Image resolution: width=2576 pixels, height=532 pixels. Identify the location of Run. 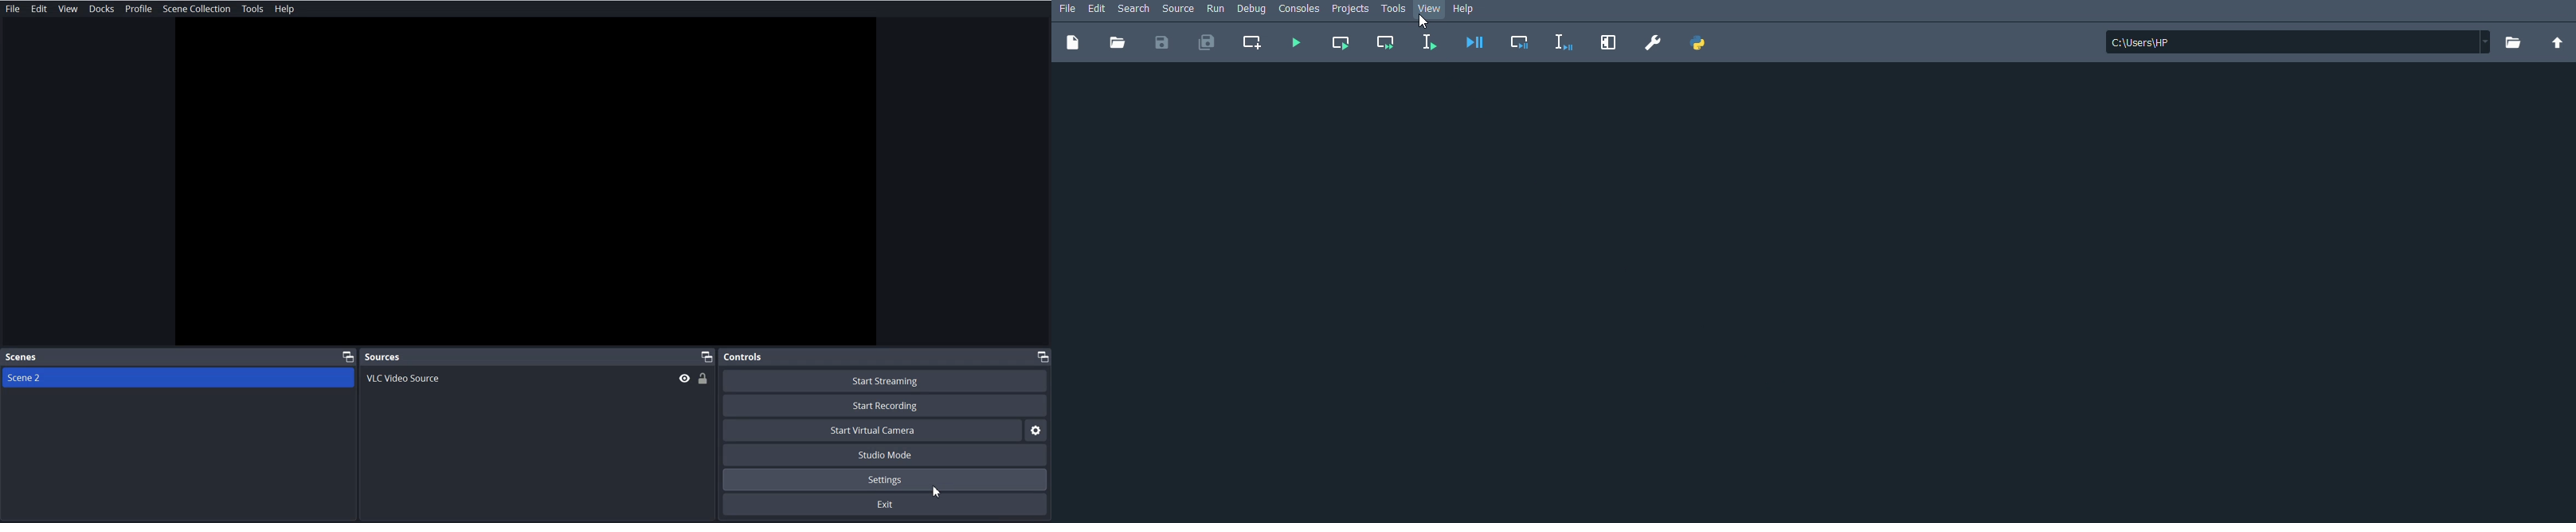
(1217, 10).